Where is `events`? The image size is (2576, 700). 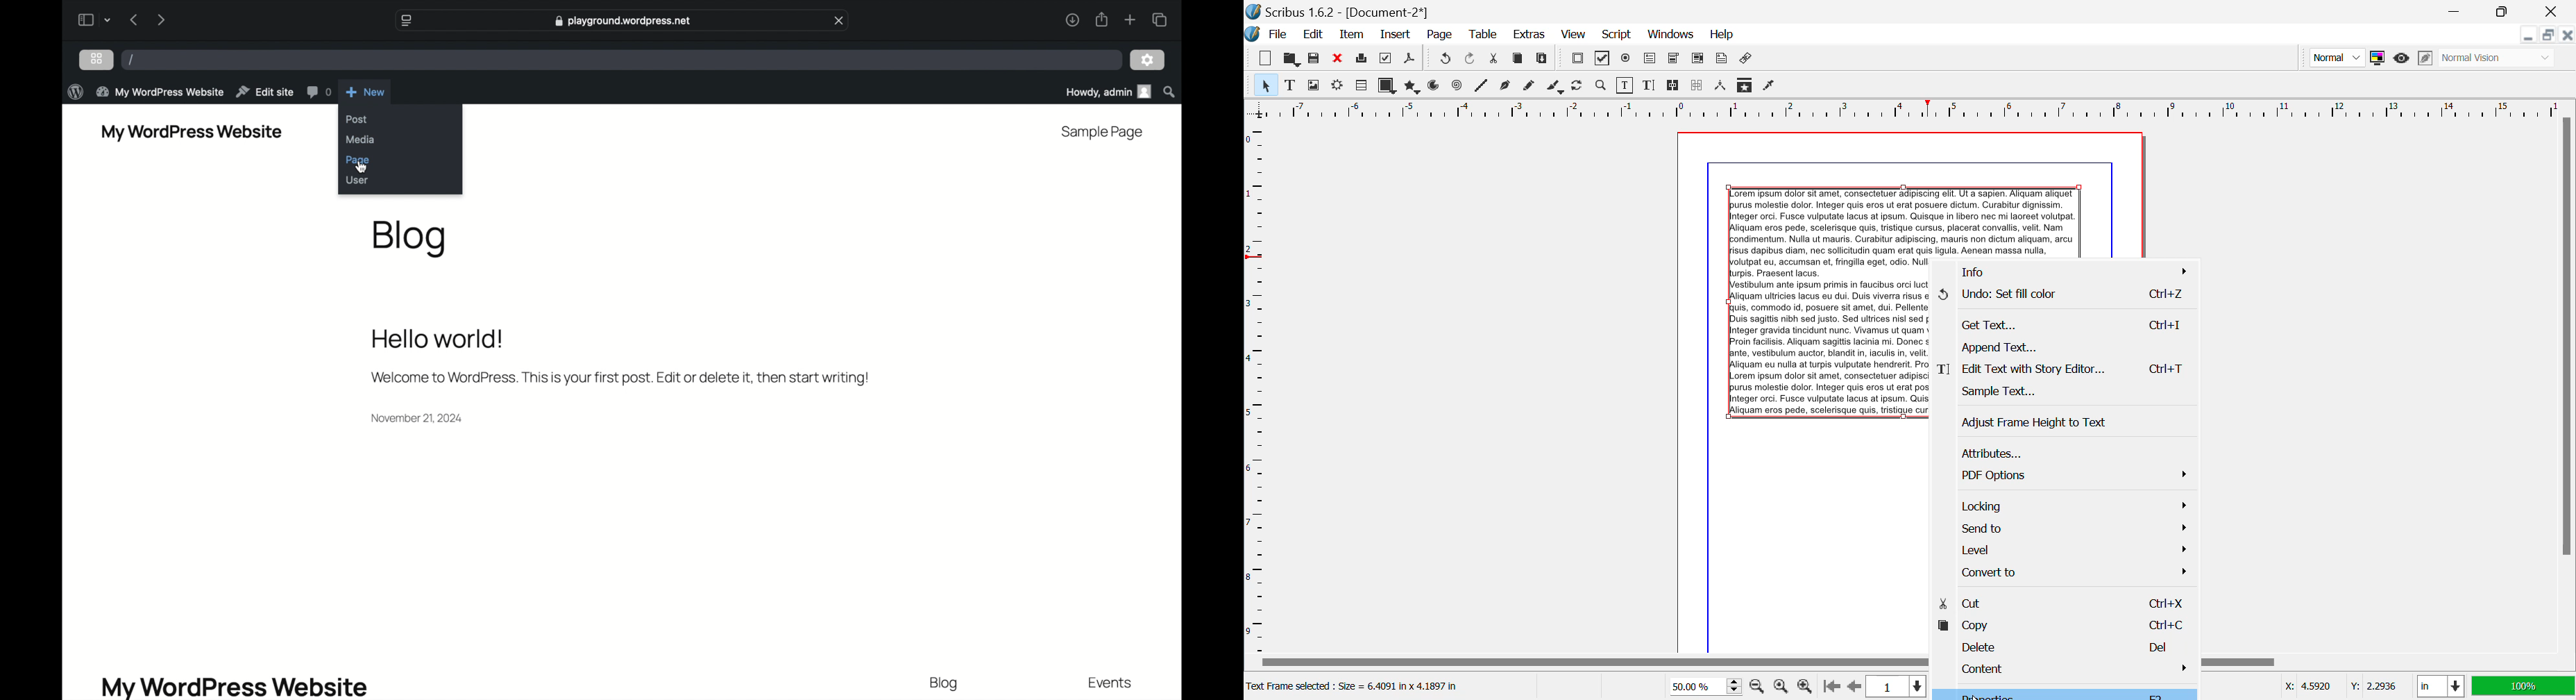 events is located at coordinates (1111, 684).